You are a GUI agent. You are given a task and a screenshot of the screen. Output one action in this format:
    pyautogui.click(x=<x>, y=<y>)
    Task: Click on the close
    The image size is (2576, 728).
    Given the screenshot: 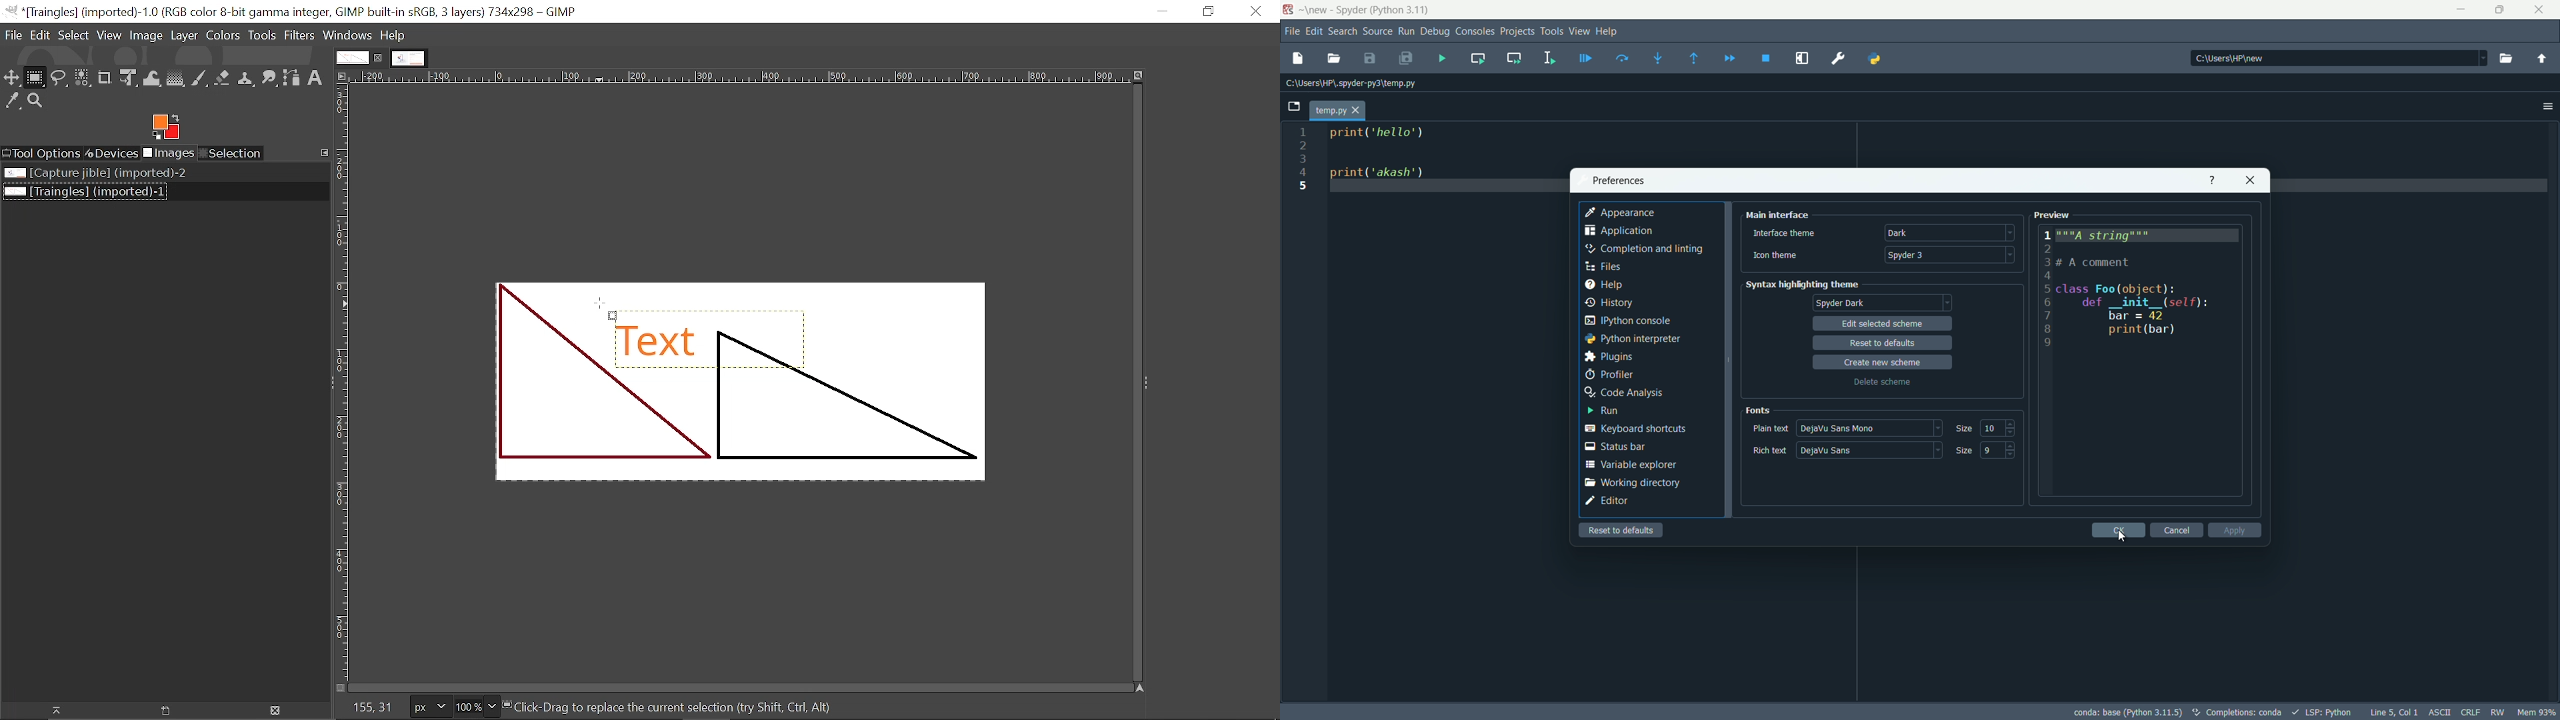 What is the action you would take?
    pyautogui.click(x=2251, y=179)
    